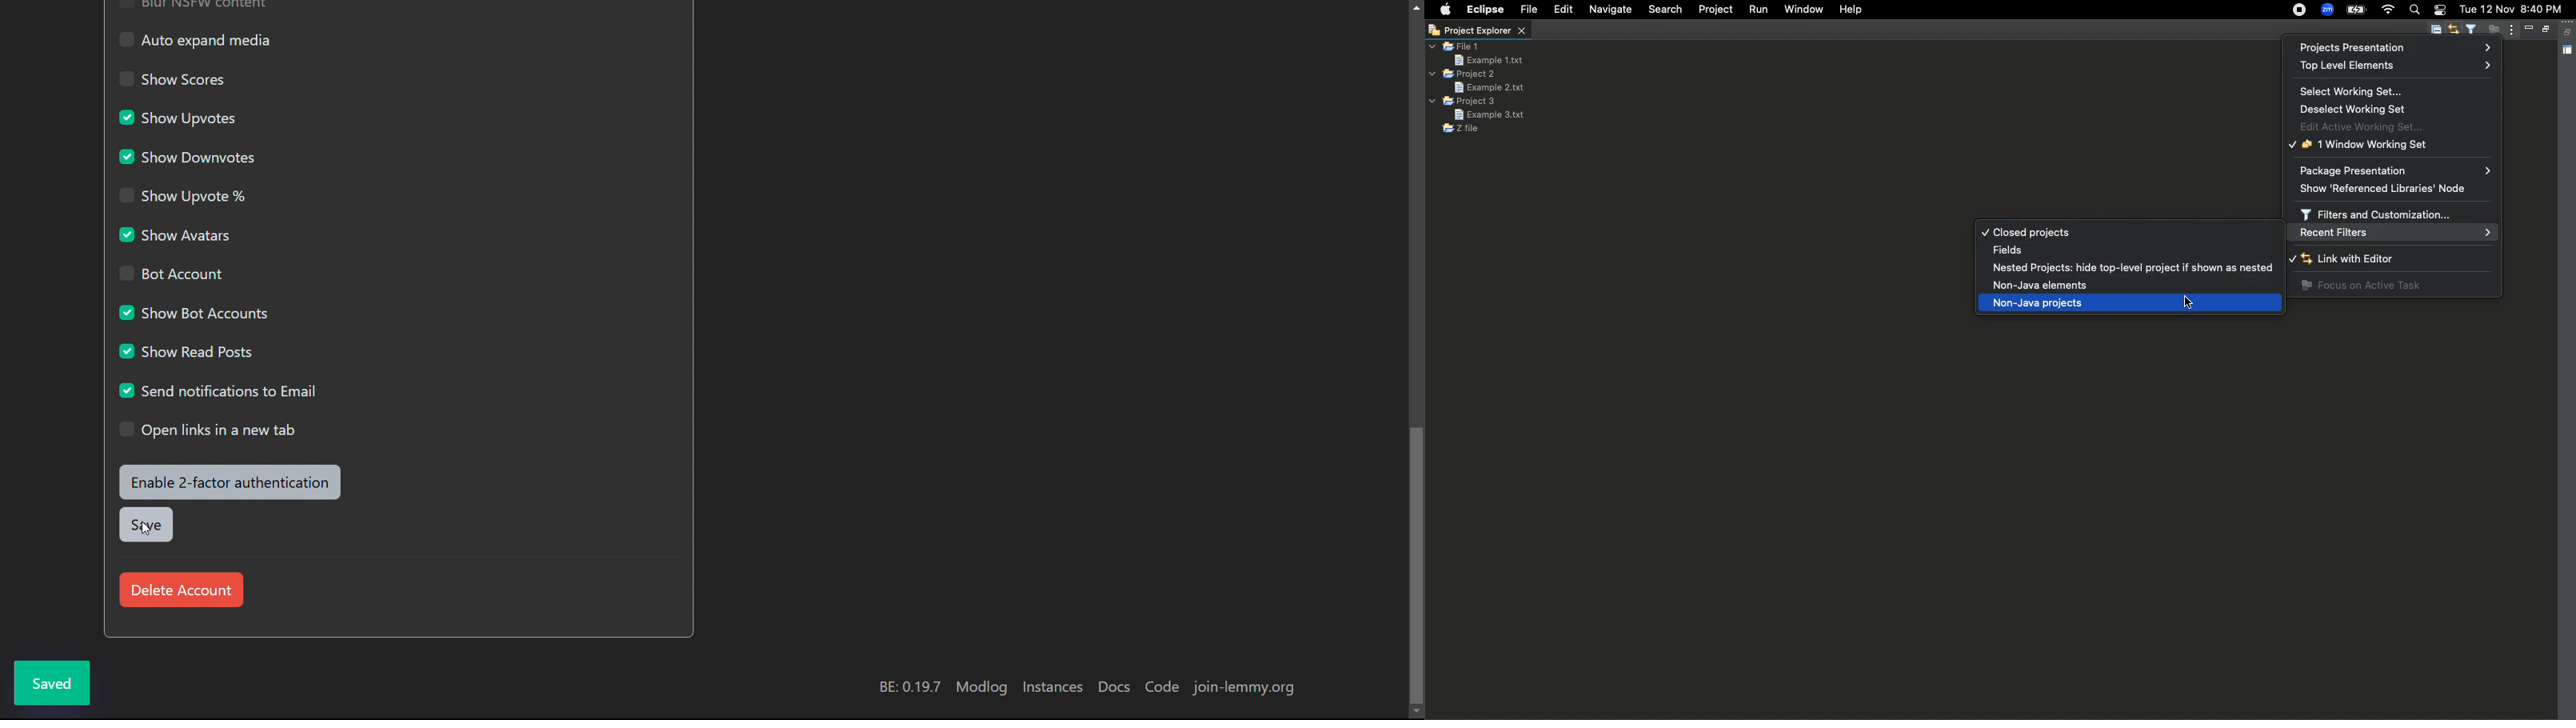  What do you see at coordinates (176, 79) in the screenshot?
I see `show scores` at bounding box center [176, 79].